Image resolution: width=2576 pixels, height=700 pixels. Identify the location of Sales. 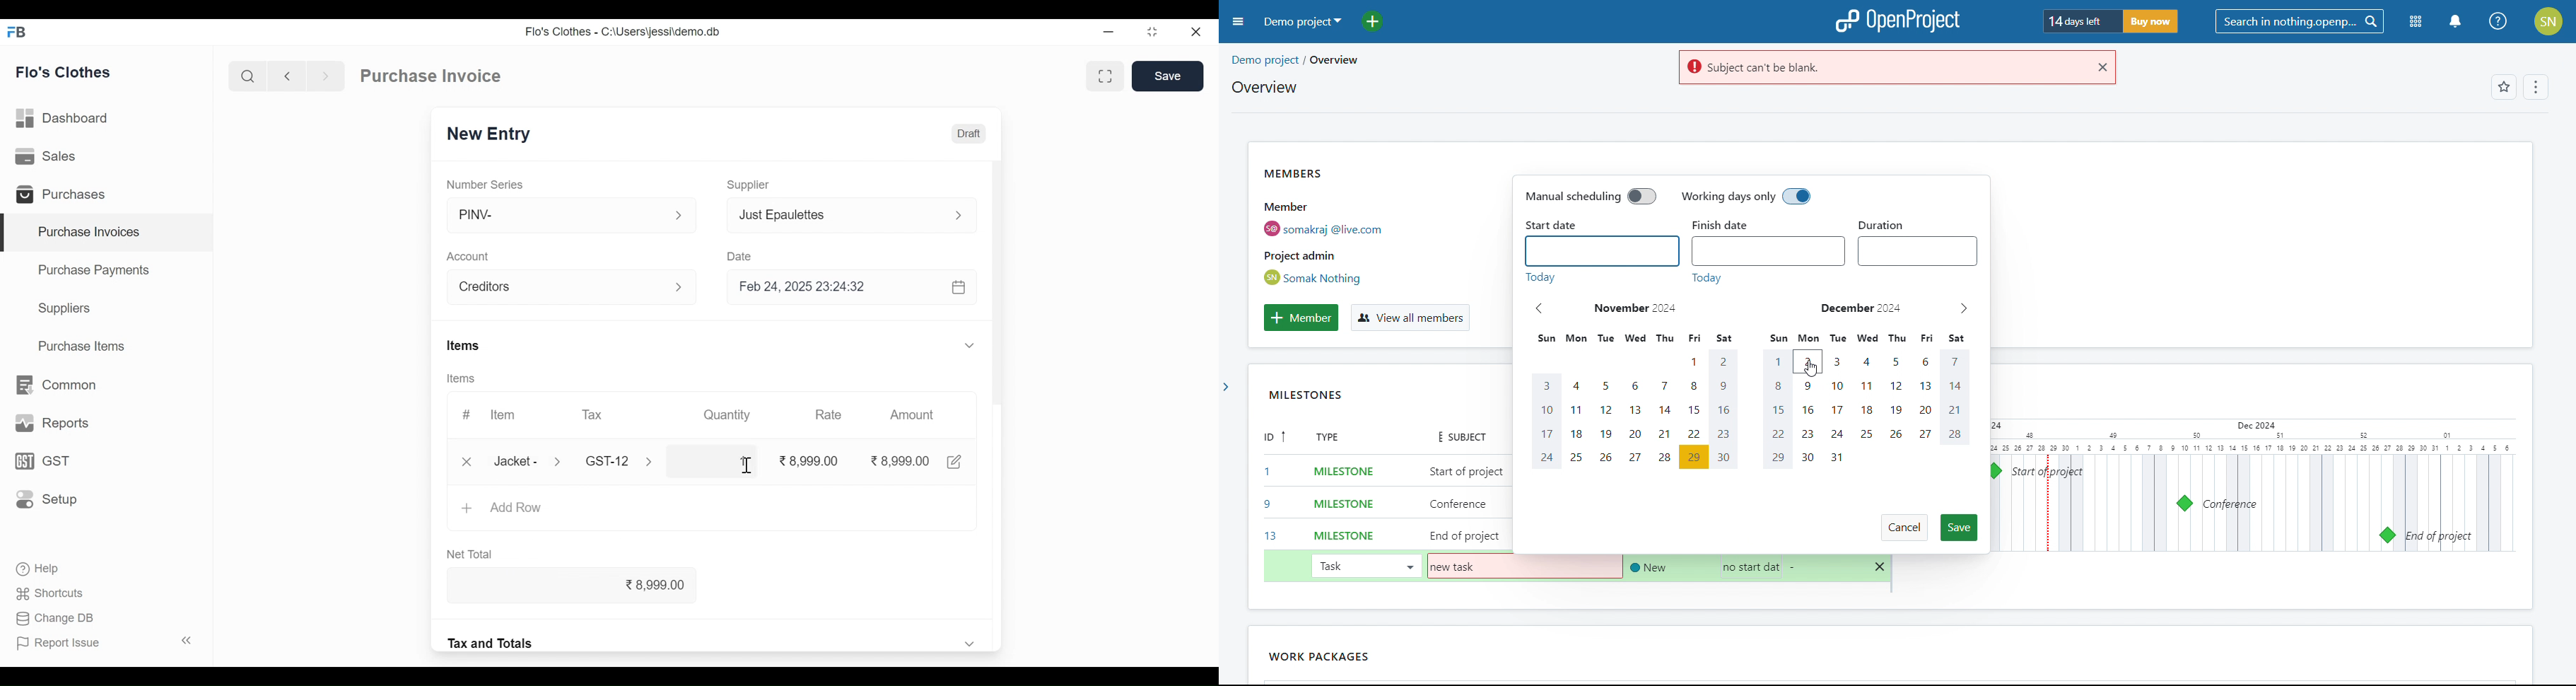
(51, 158).